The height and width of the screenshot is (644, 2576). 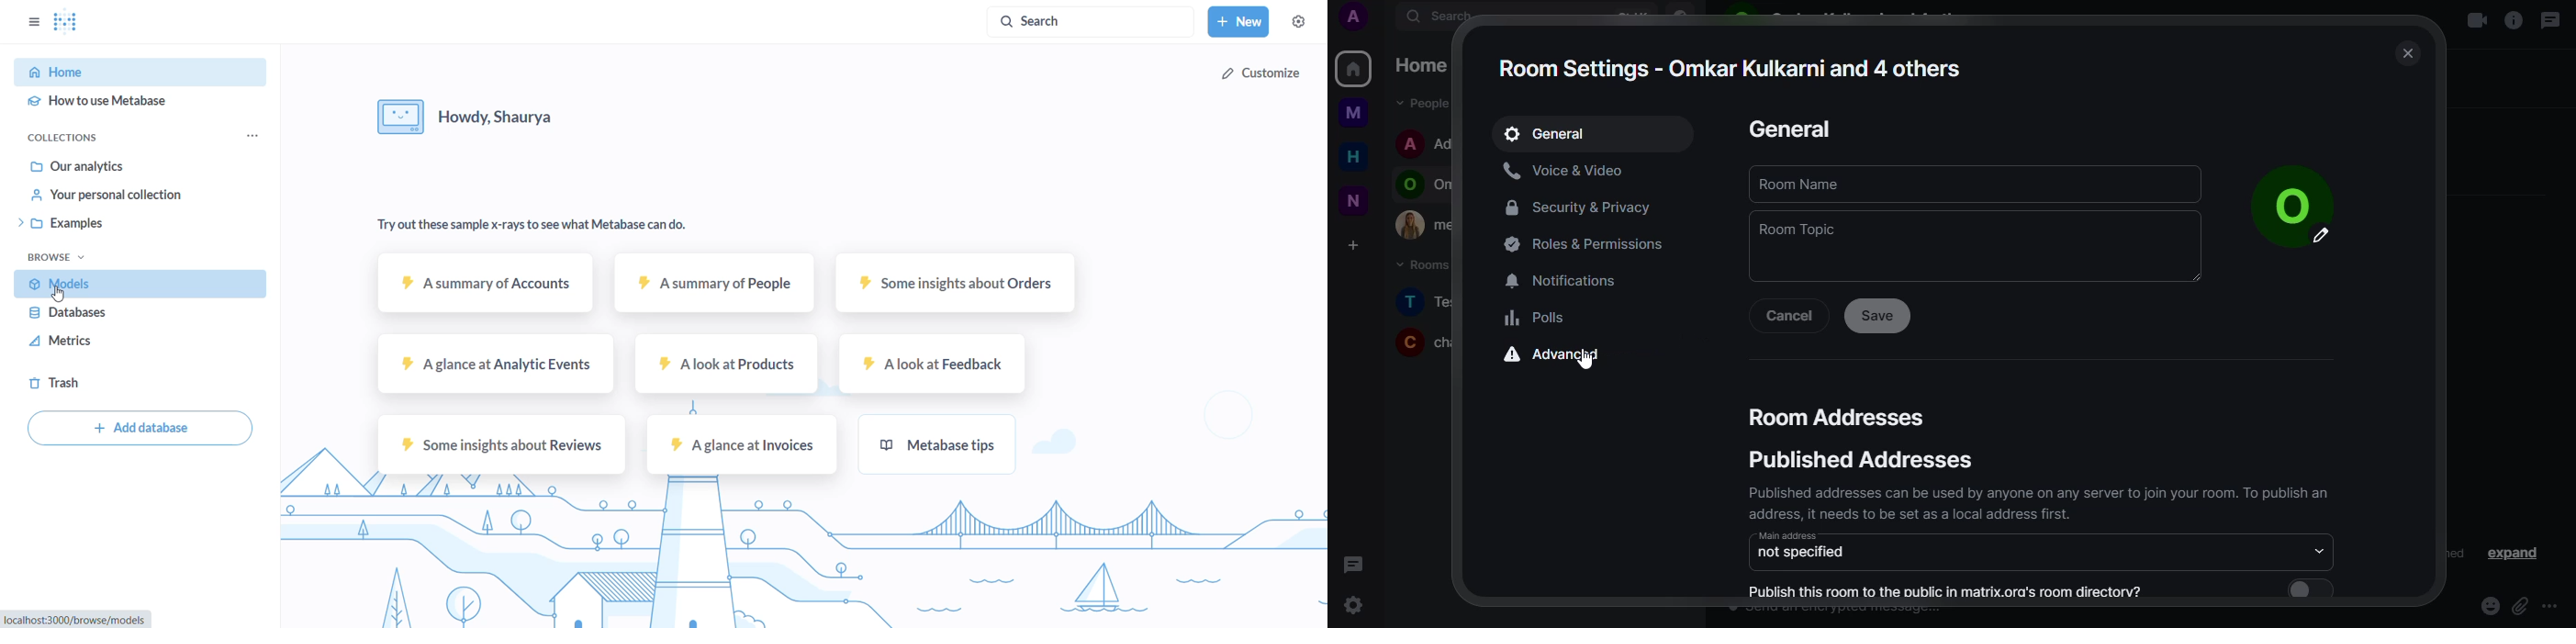 What do you see at coordinates (1788, 316) in the screenshot?
I see `cancel` at bounding box center [1788, 316].